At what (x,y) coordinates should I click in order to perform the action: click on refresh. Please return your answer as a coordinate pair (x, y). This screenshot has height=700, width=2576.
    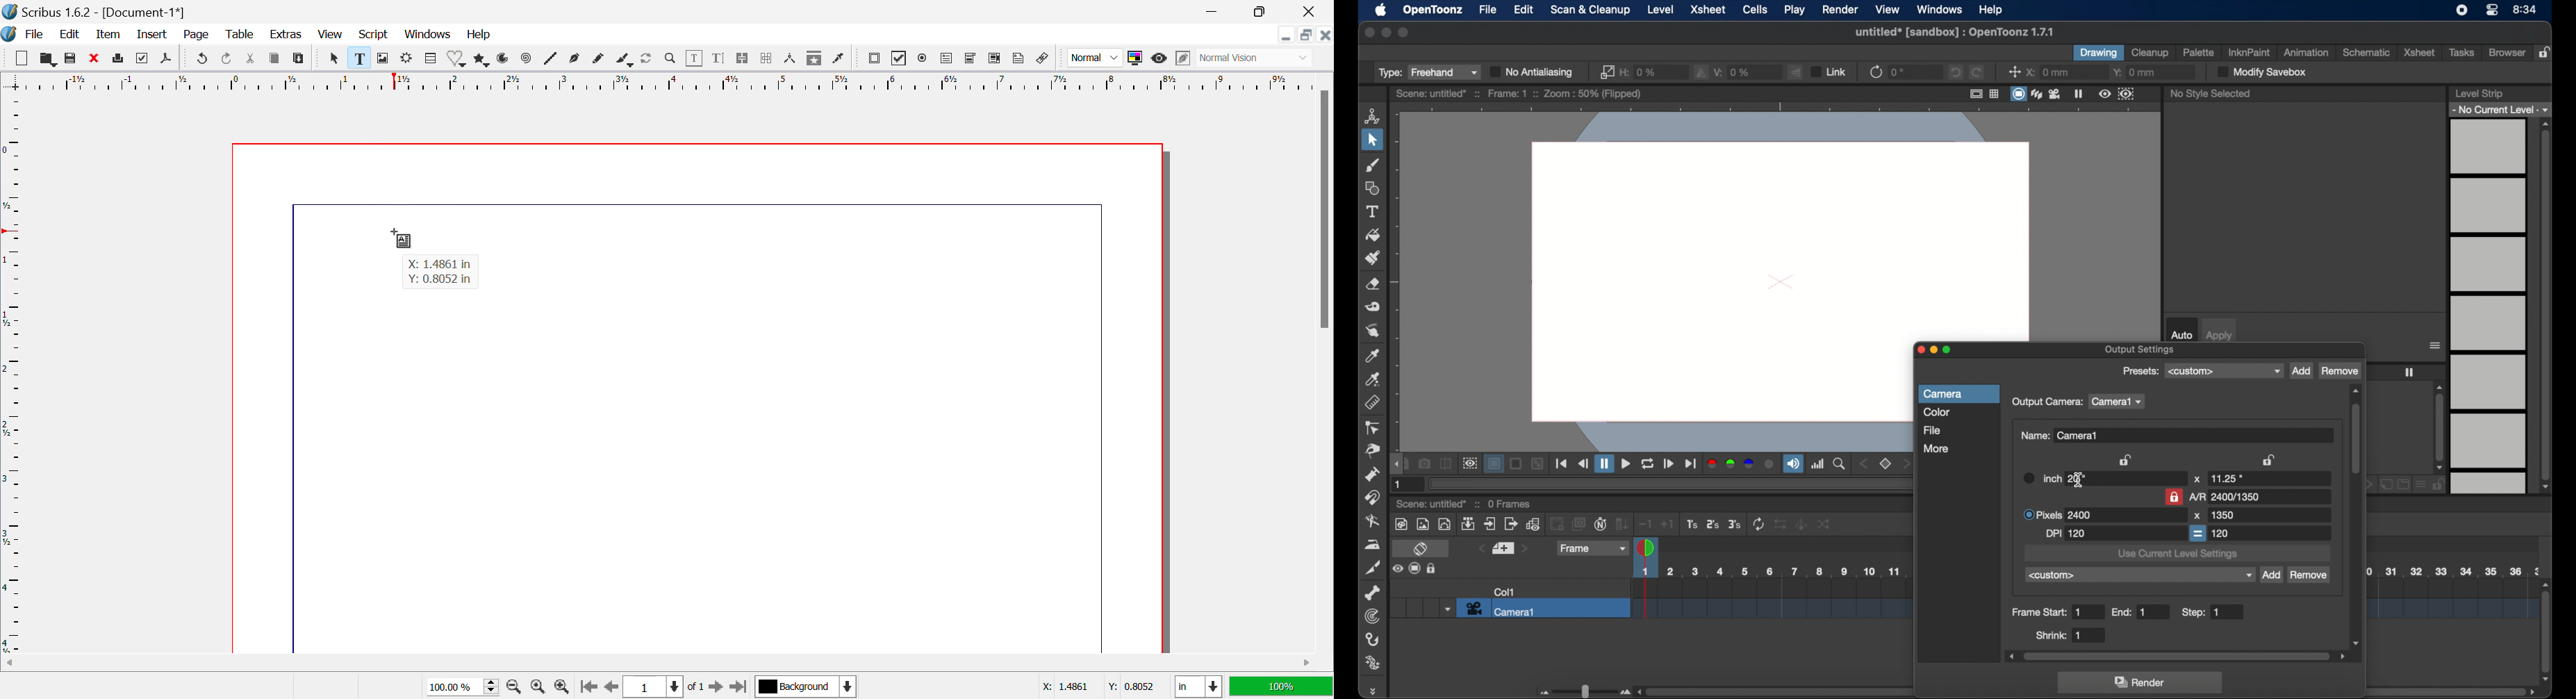
    Looking at the image, I should click on (1875, 71).